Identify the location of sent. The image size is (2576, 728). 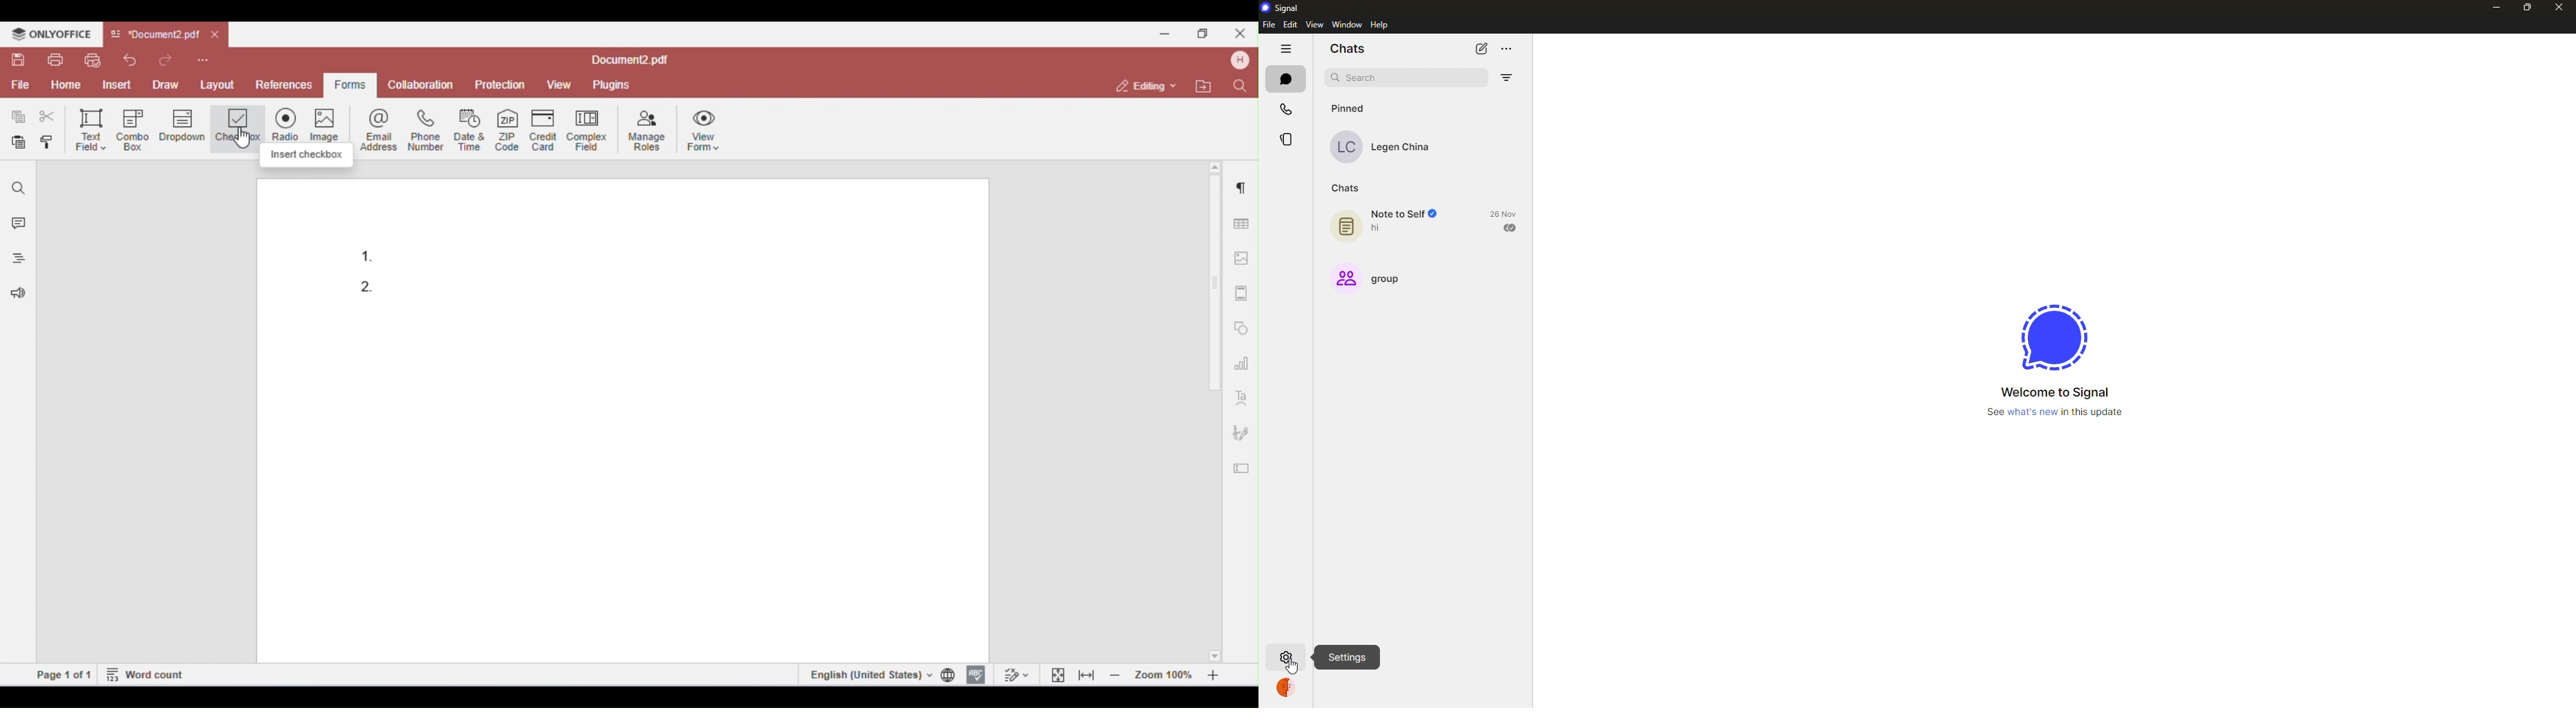
(1510, 228).